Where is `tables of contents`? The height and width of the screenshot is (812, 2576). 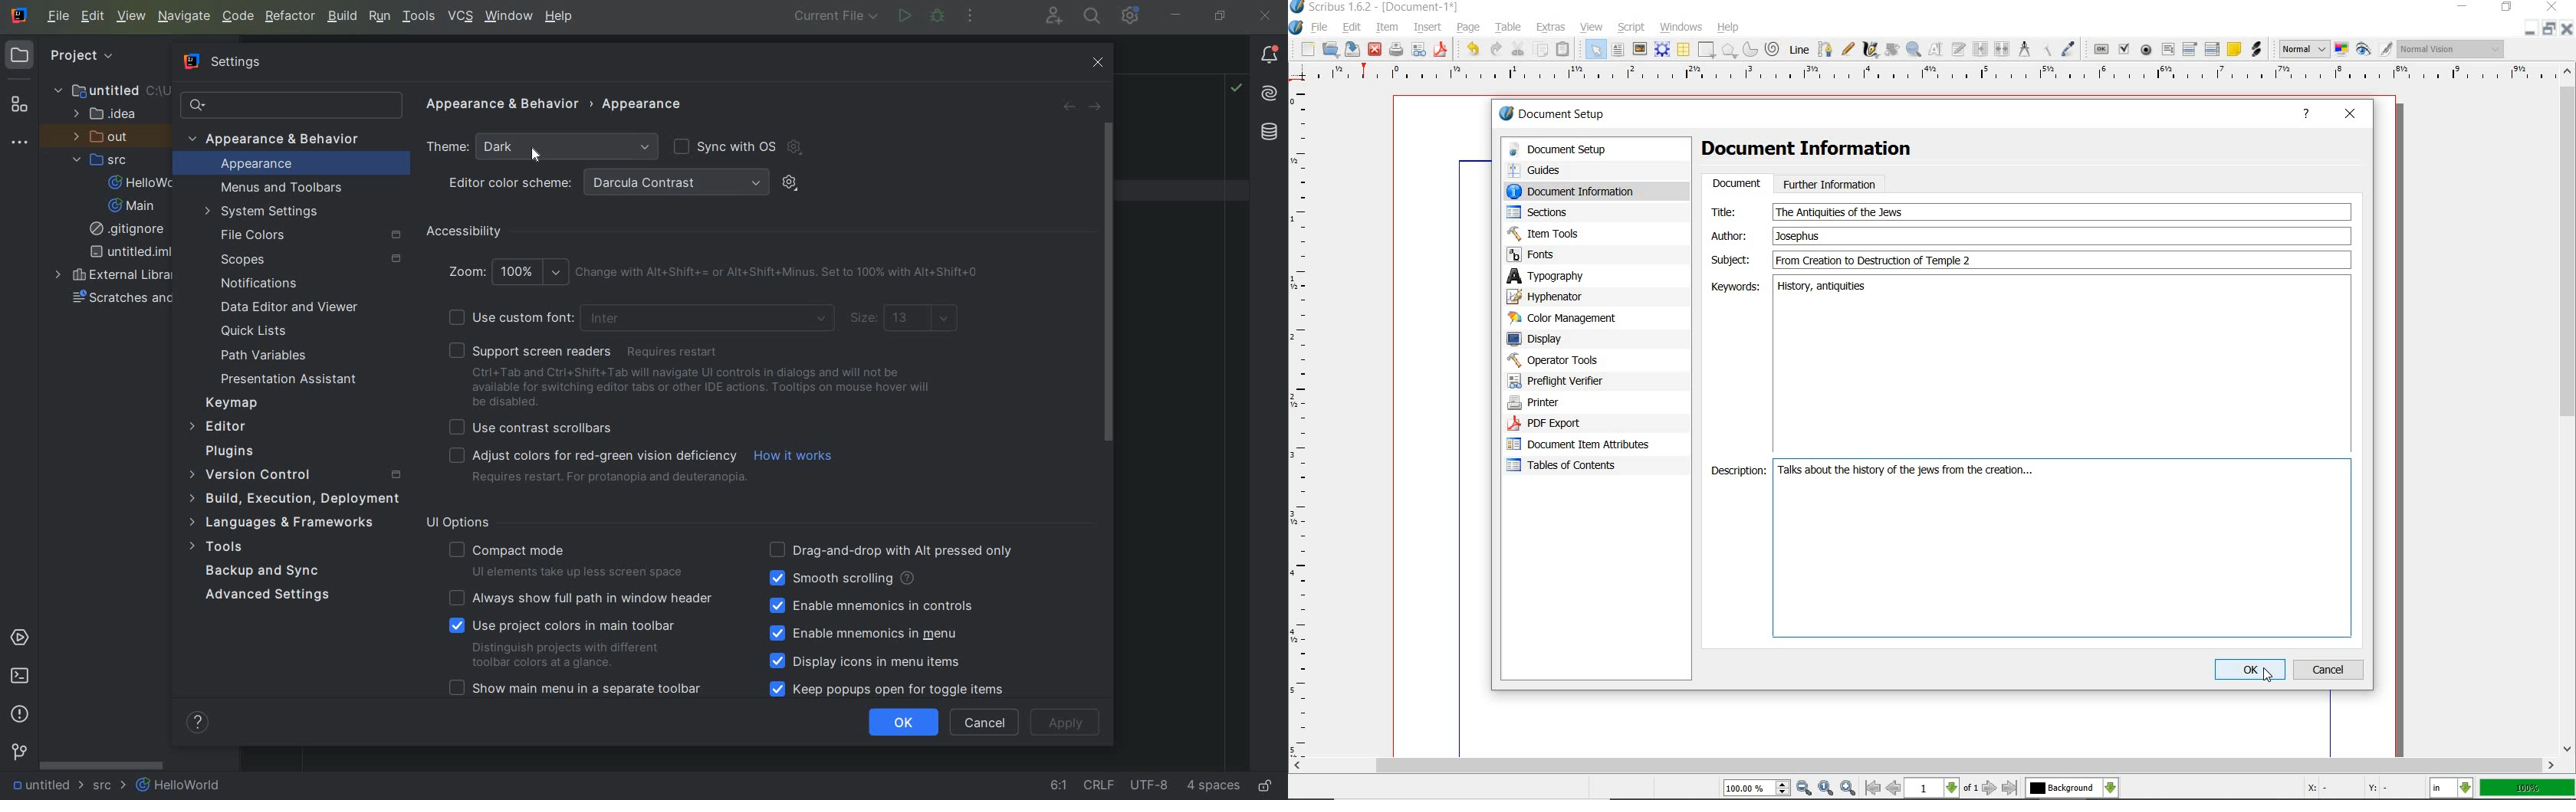
tables of contents is located at coordinates (1572, 467).